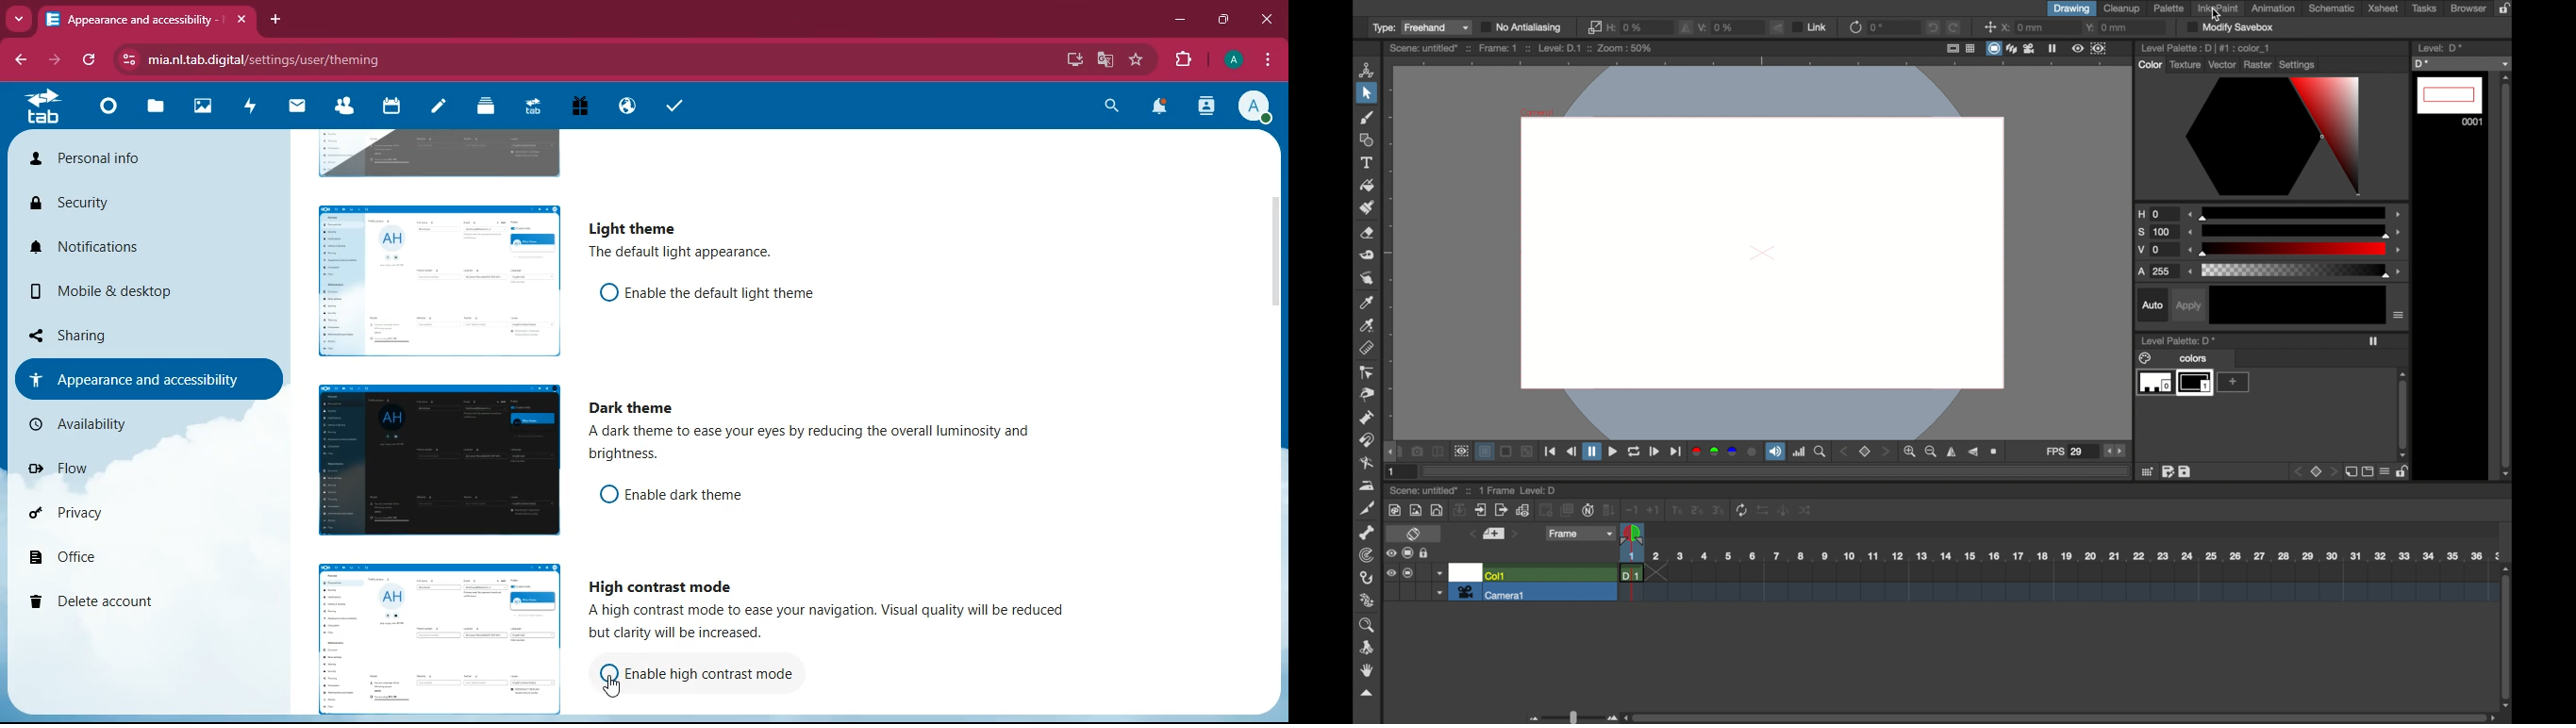  I want to click on enable high contrast mode, so click(718, 673).